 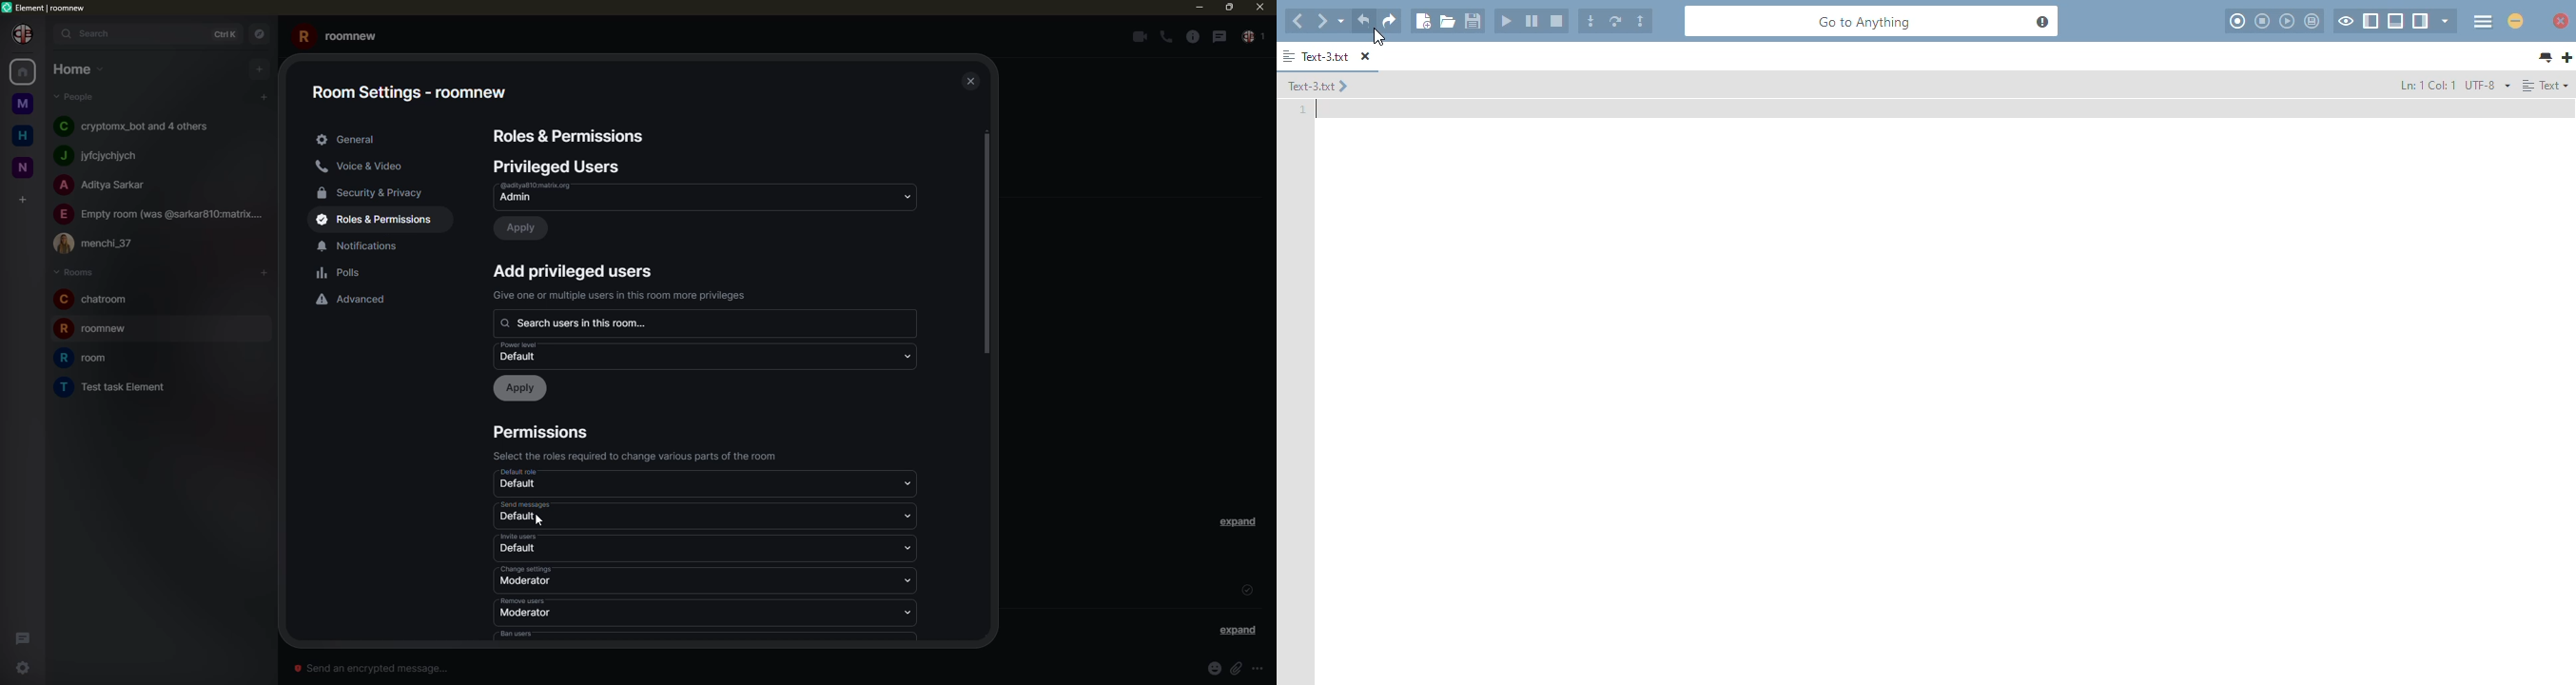 What do you see at coordinates (1532, 21) in the screenshot?
I see `pause the currently running application` at bounding box center [1532, 21].